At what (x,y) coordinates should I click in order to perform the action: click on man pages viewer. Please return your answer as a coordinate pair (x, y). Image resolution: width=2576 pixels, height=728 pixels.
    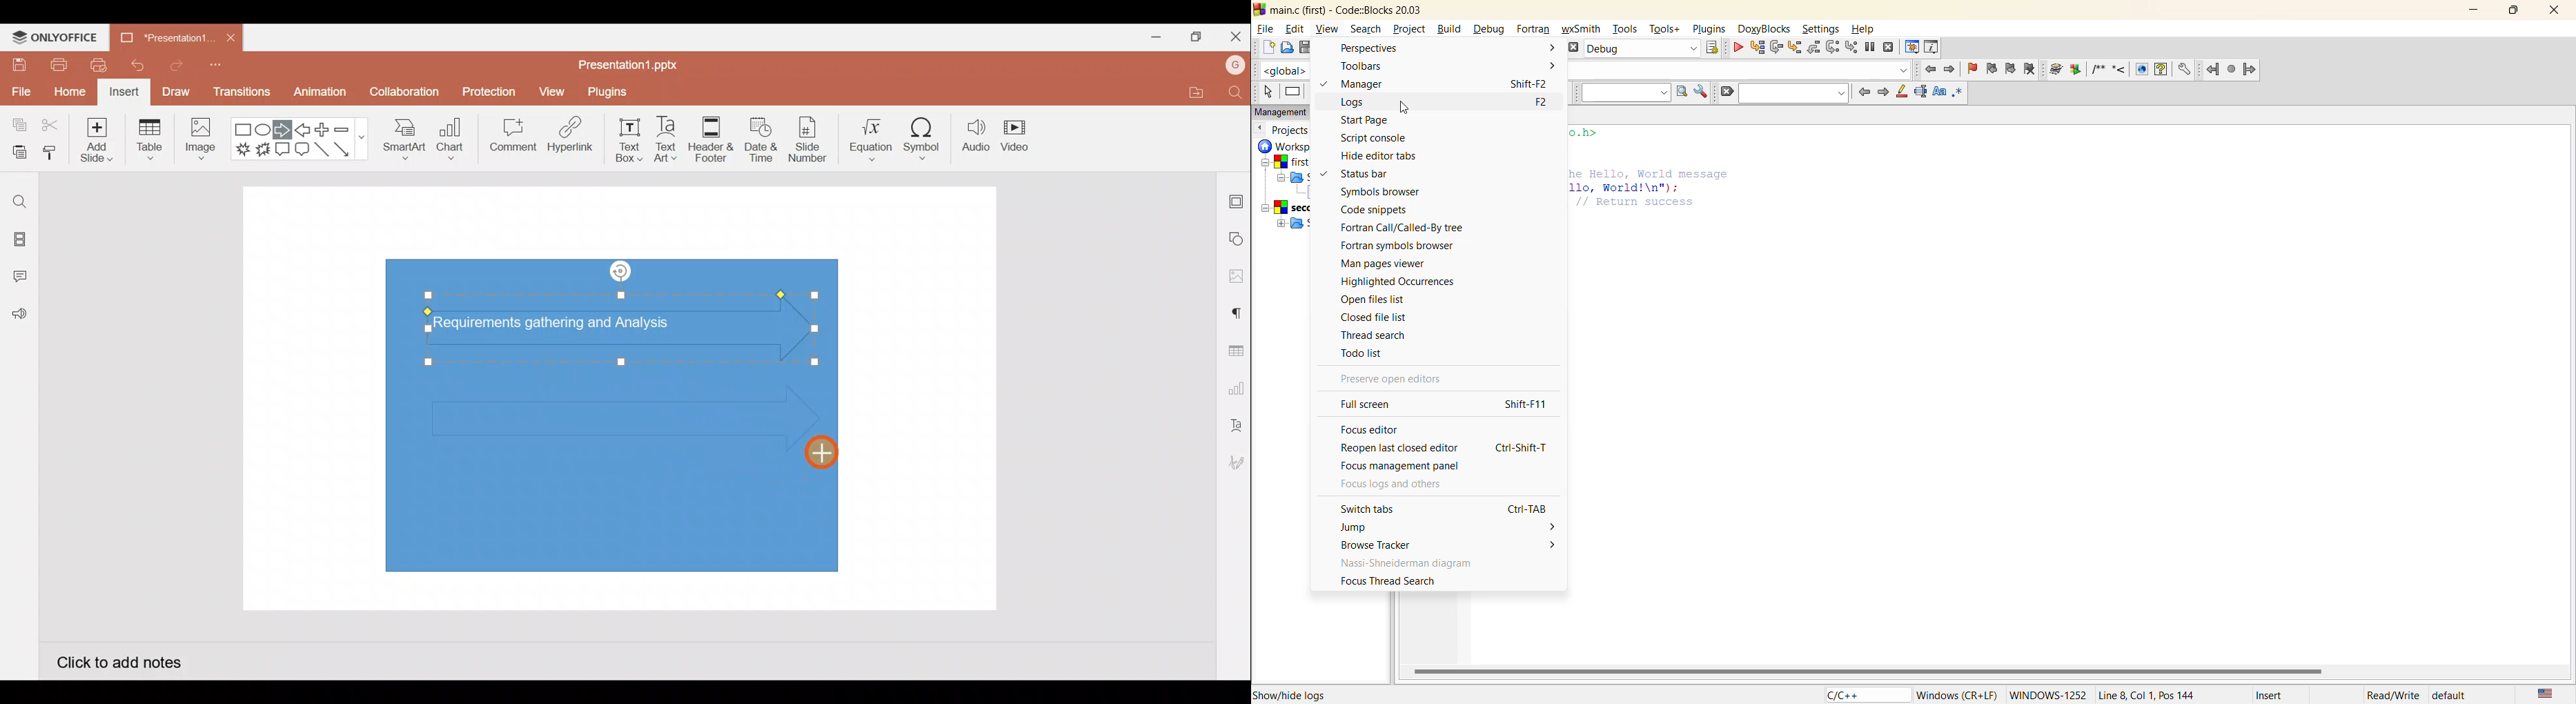
    Looking at the image, I should click on (1385, 264).